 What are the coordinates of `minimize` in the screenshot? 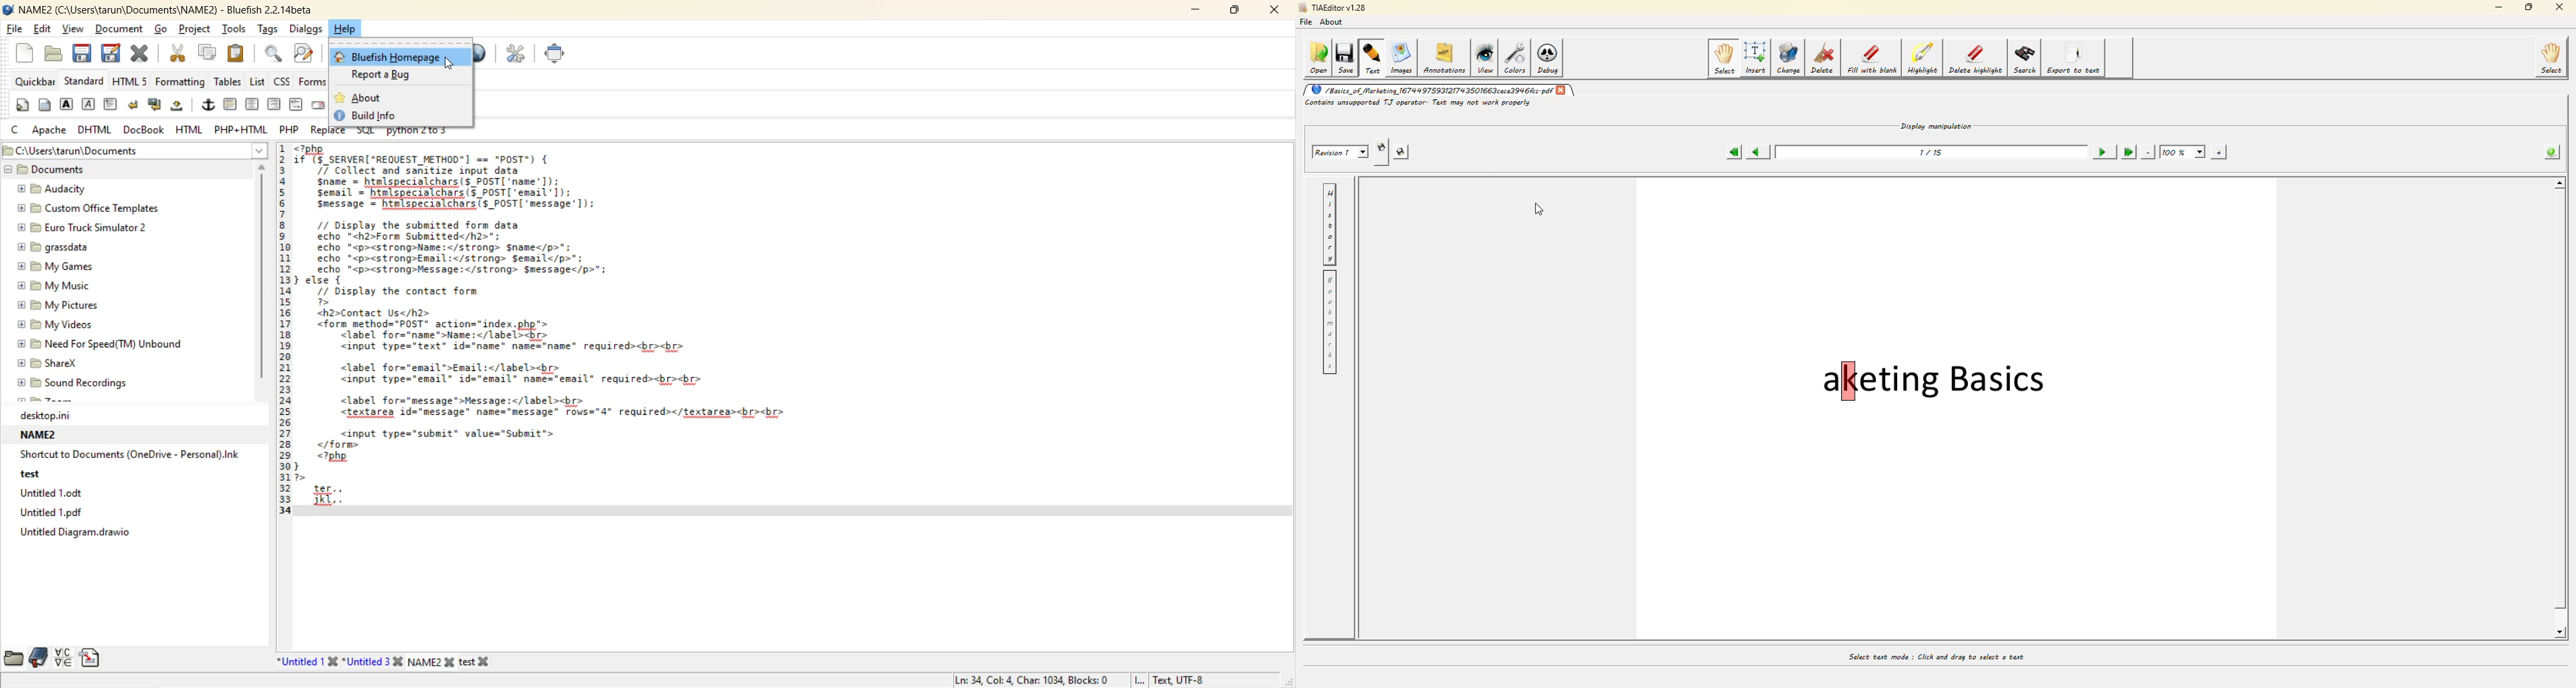 It's located at (1189, 8).